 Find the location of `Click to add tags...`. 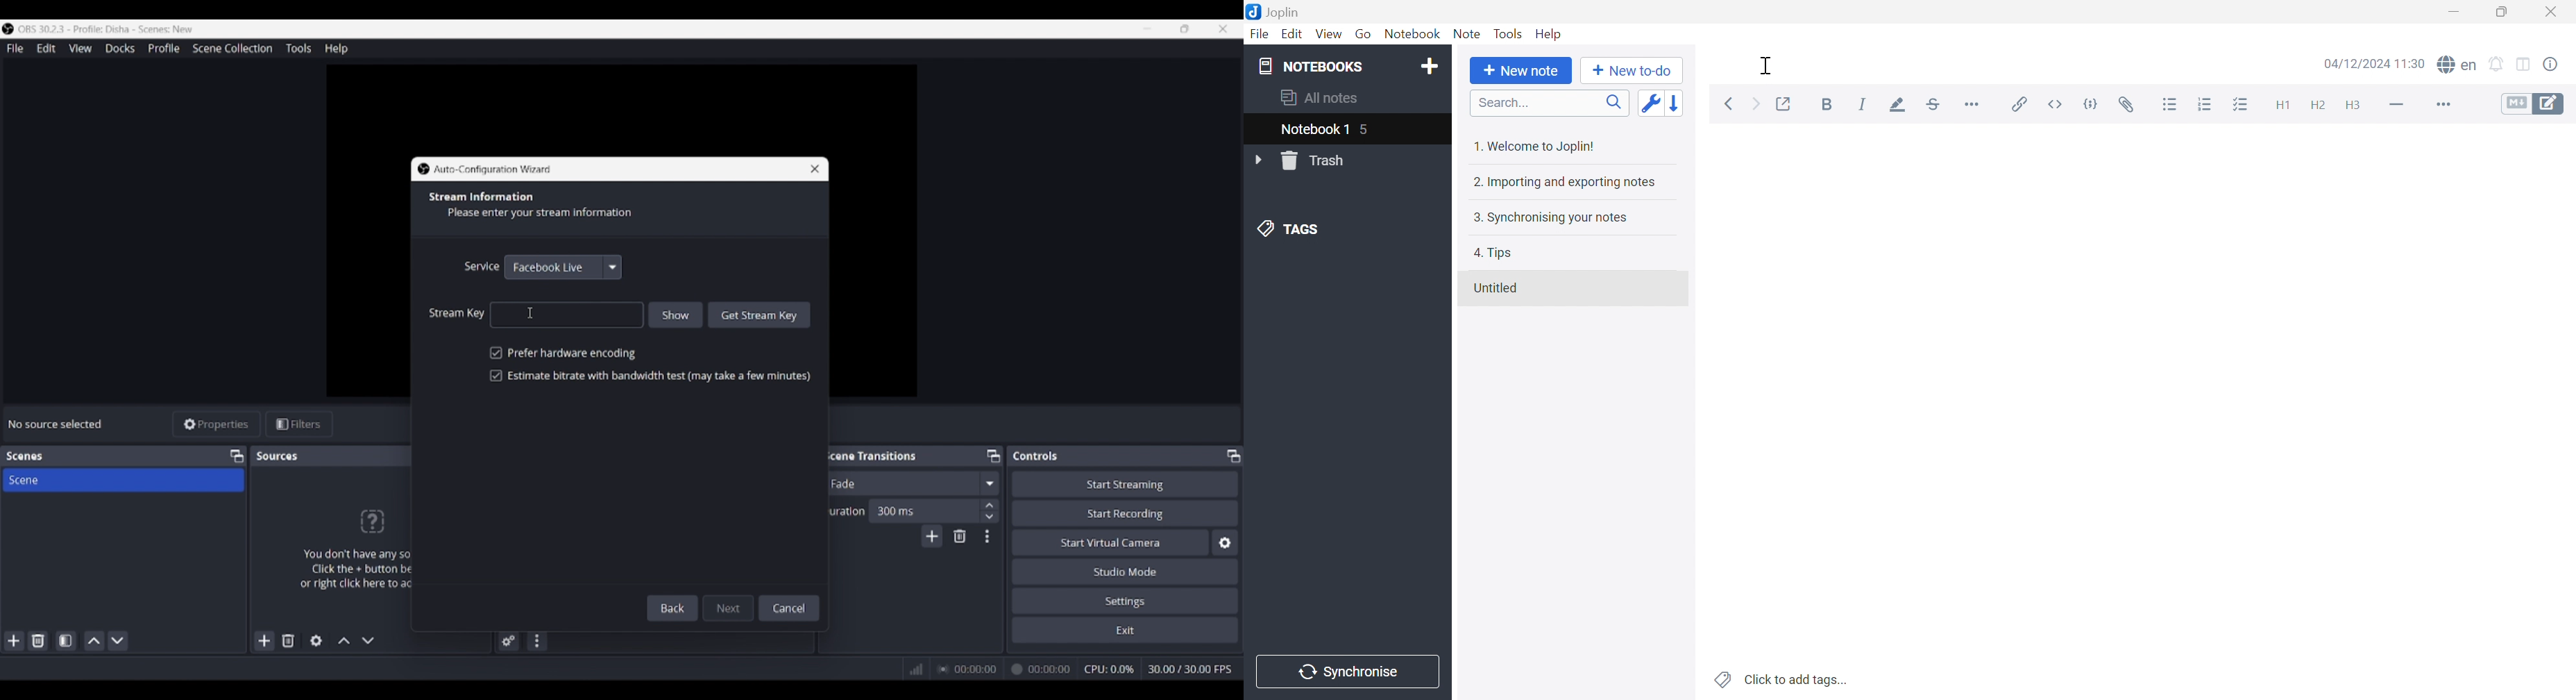

Click to add tags... is located at coordinates (1782, 679).